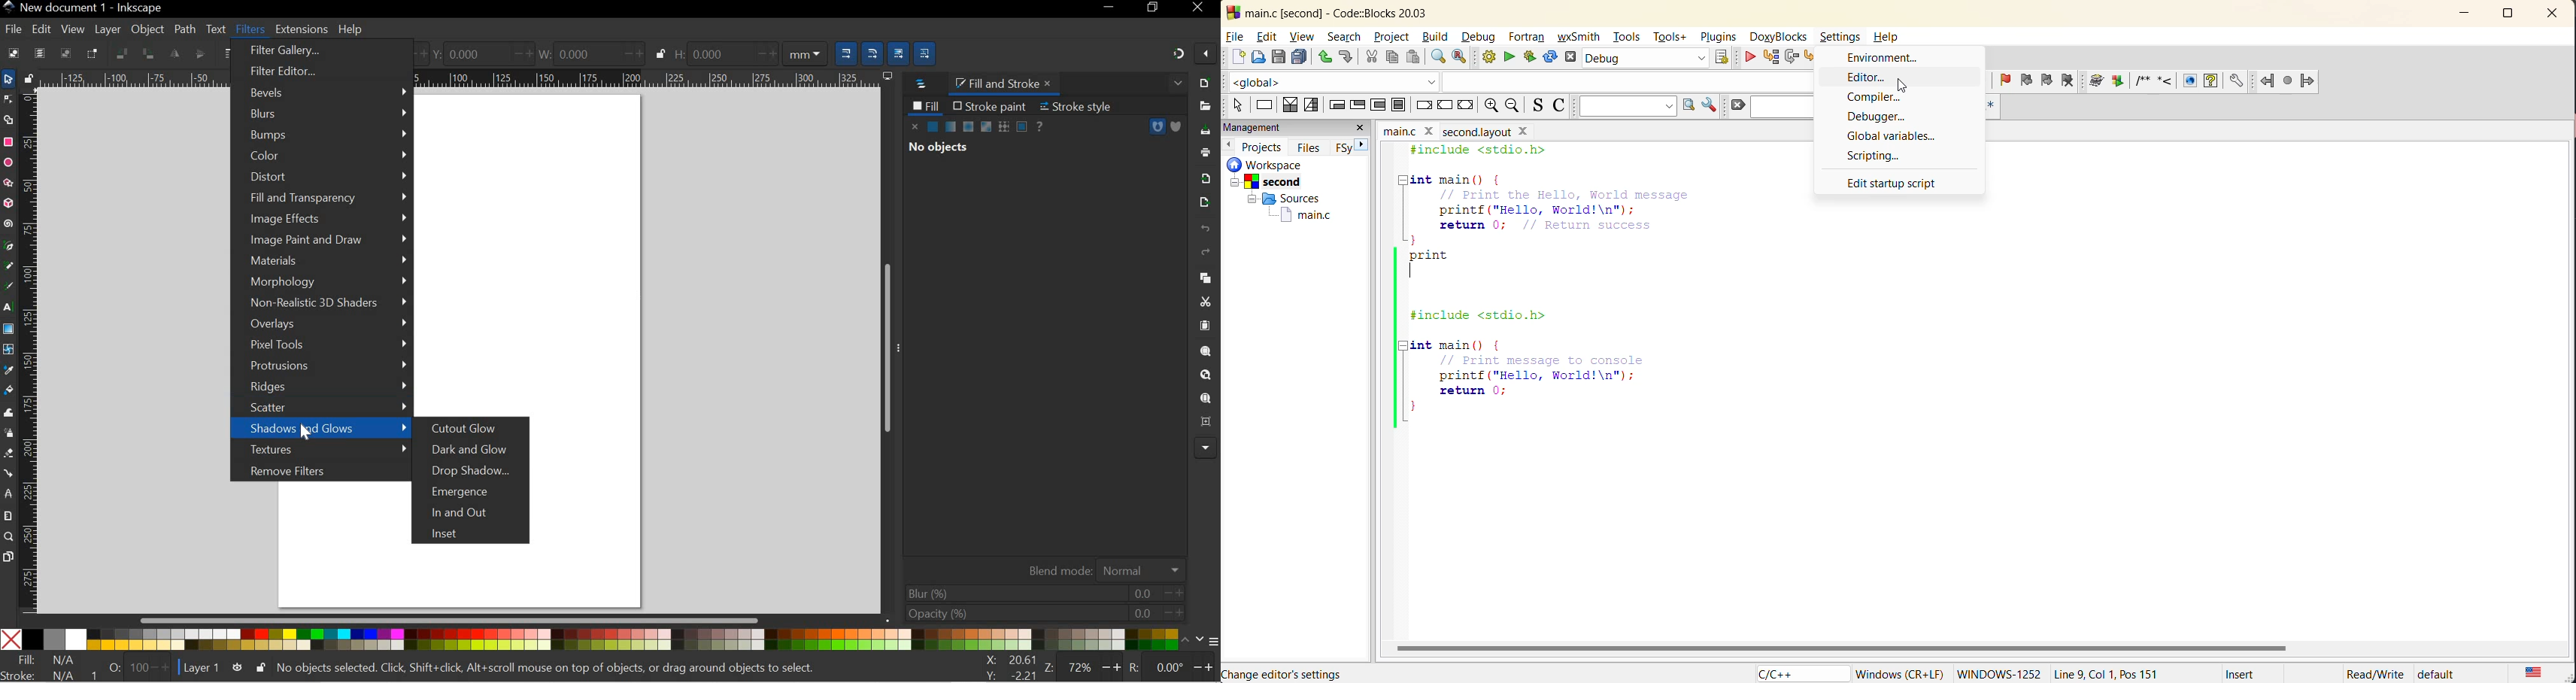 The width and height of the screenshot is (2576, 700). What do you see at coordinates (1206, 643) in the screenshot?
I see `CONFIGURE` at bounding box center [1206, 643].